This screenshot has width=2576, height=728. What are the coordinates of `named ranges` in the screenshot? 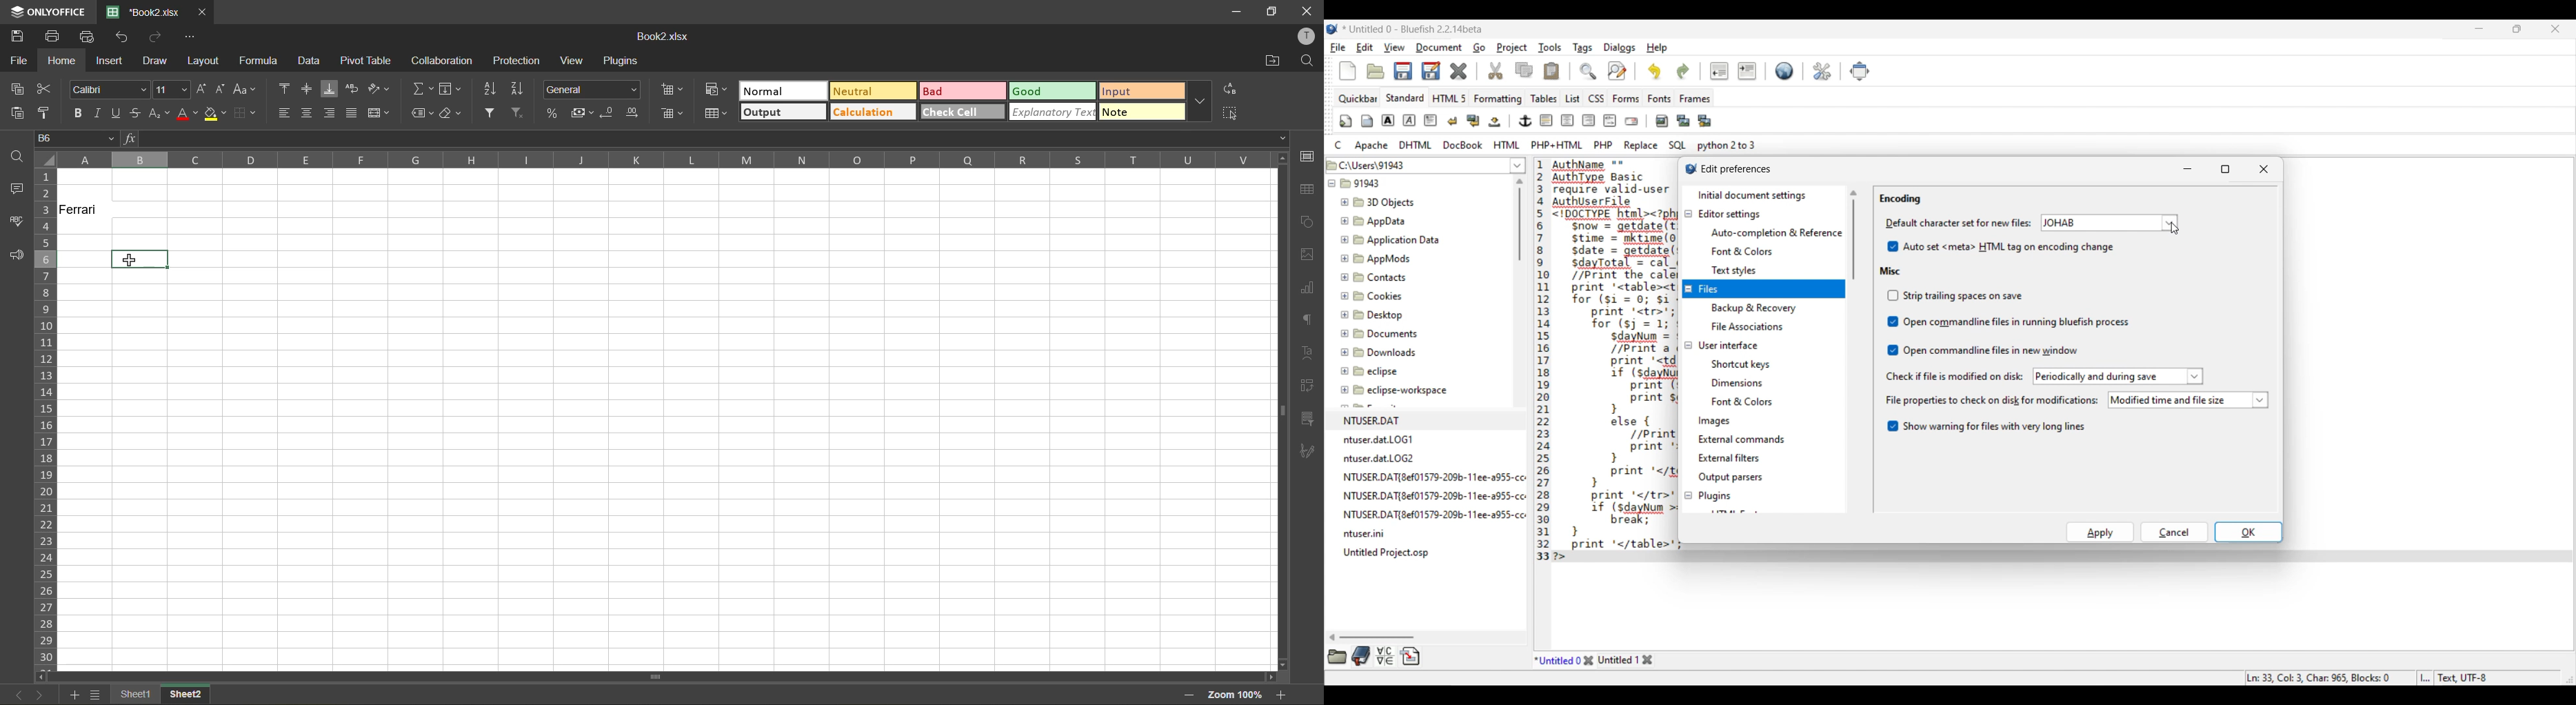 It's located at (423, 115).